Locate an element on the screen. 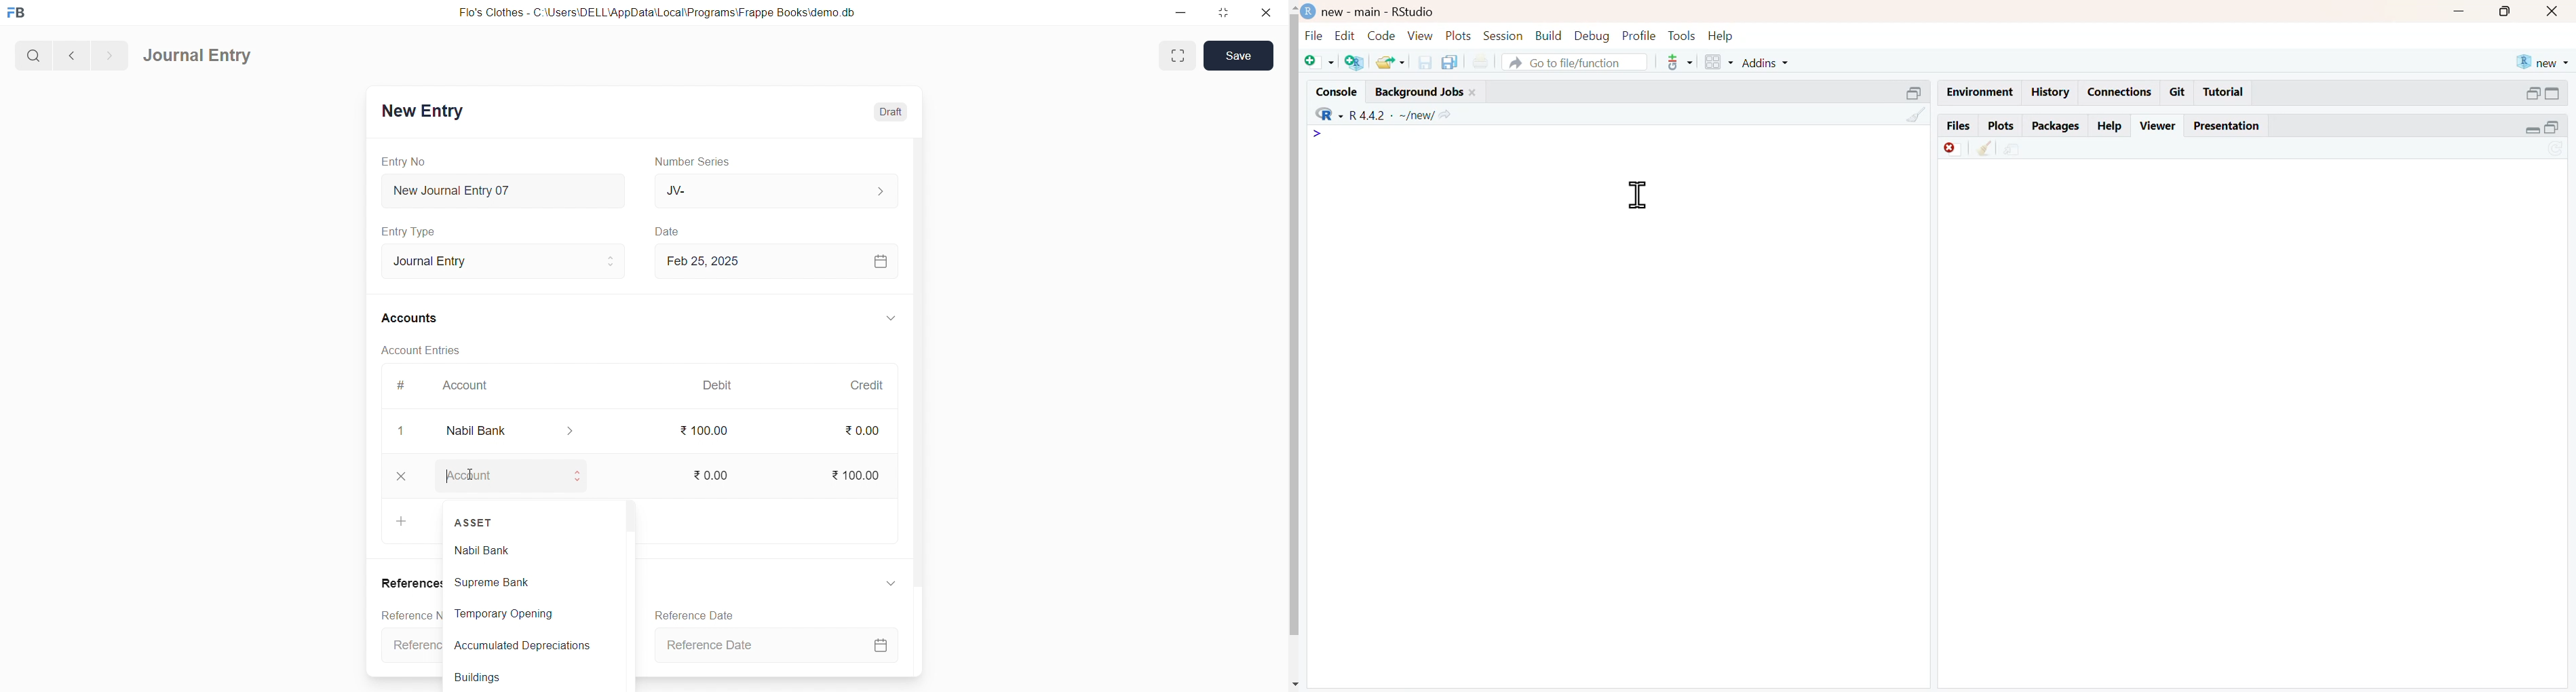  Packages is located at coordinates (2056, 124).